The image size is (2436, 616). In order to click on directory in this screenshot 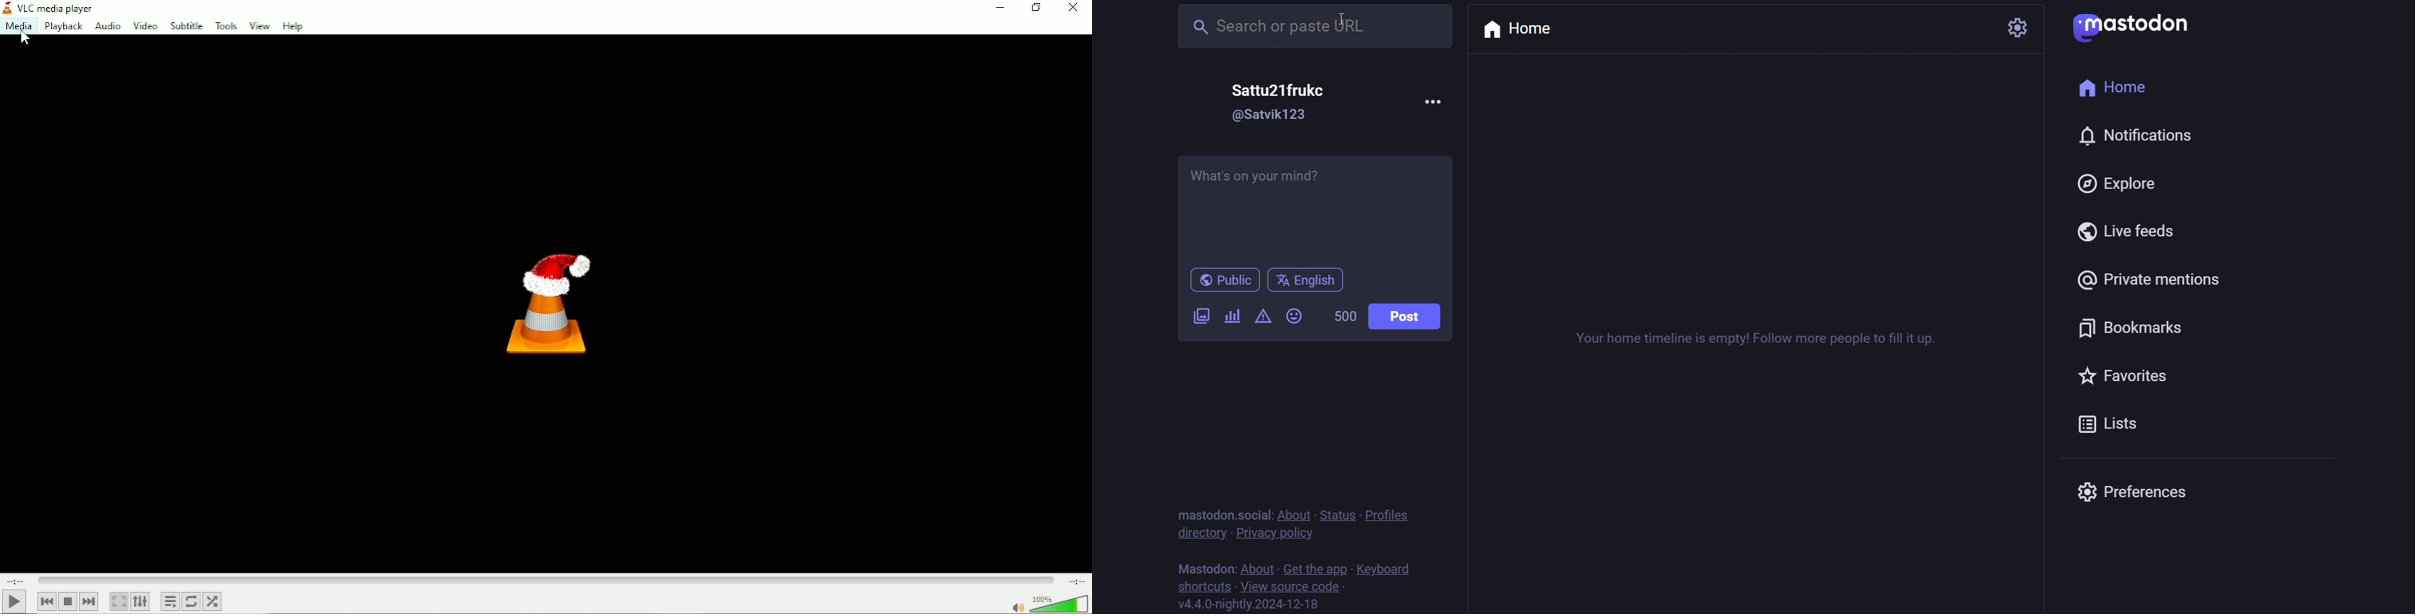, I will do `click(1198, 531)`.